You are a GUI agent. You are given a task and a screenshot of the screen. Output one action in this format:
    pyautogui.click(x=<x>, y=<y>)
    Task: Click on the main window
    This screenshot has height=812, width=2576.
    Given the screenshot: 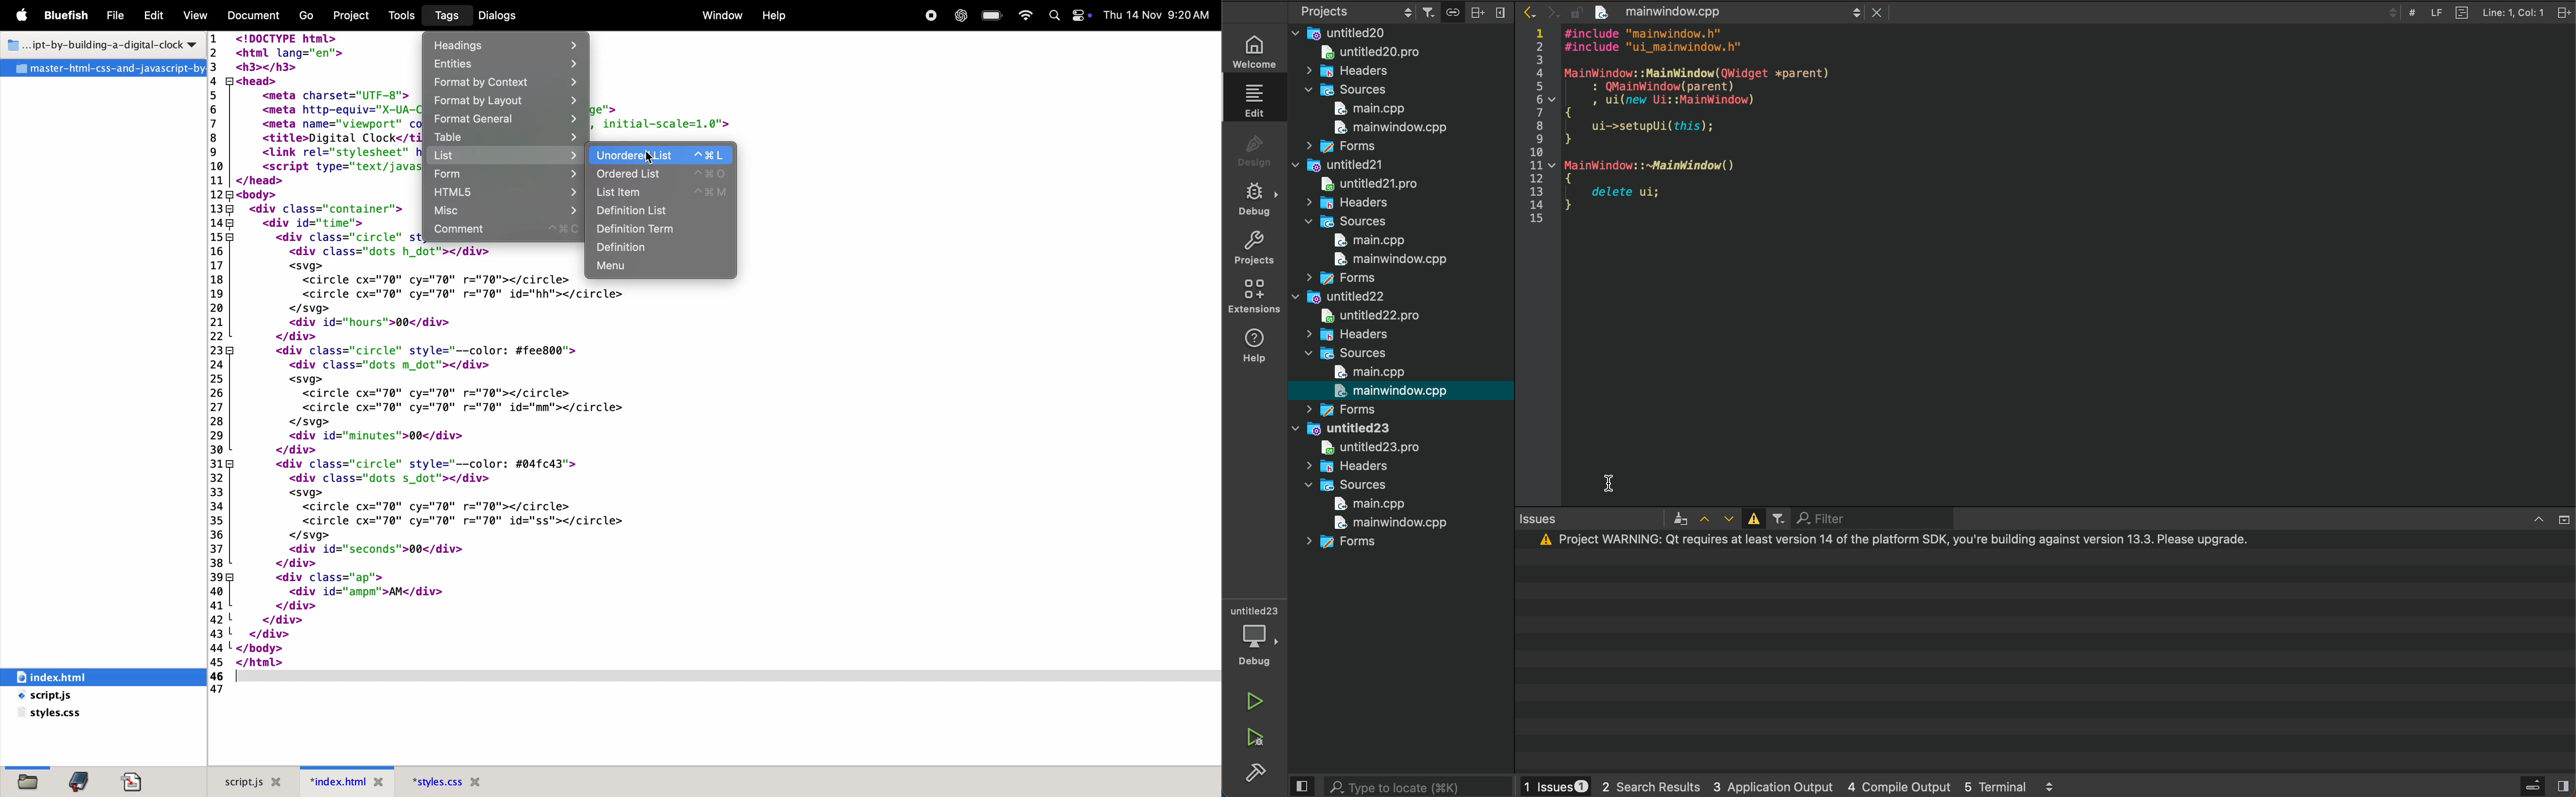 What is the action you would take?
    pyautogui.click(x=1402, y=392)
    